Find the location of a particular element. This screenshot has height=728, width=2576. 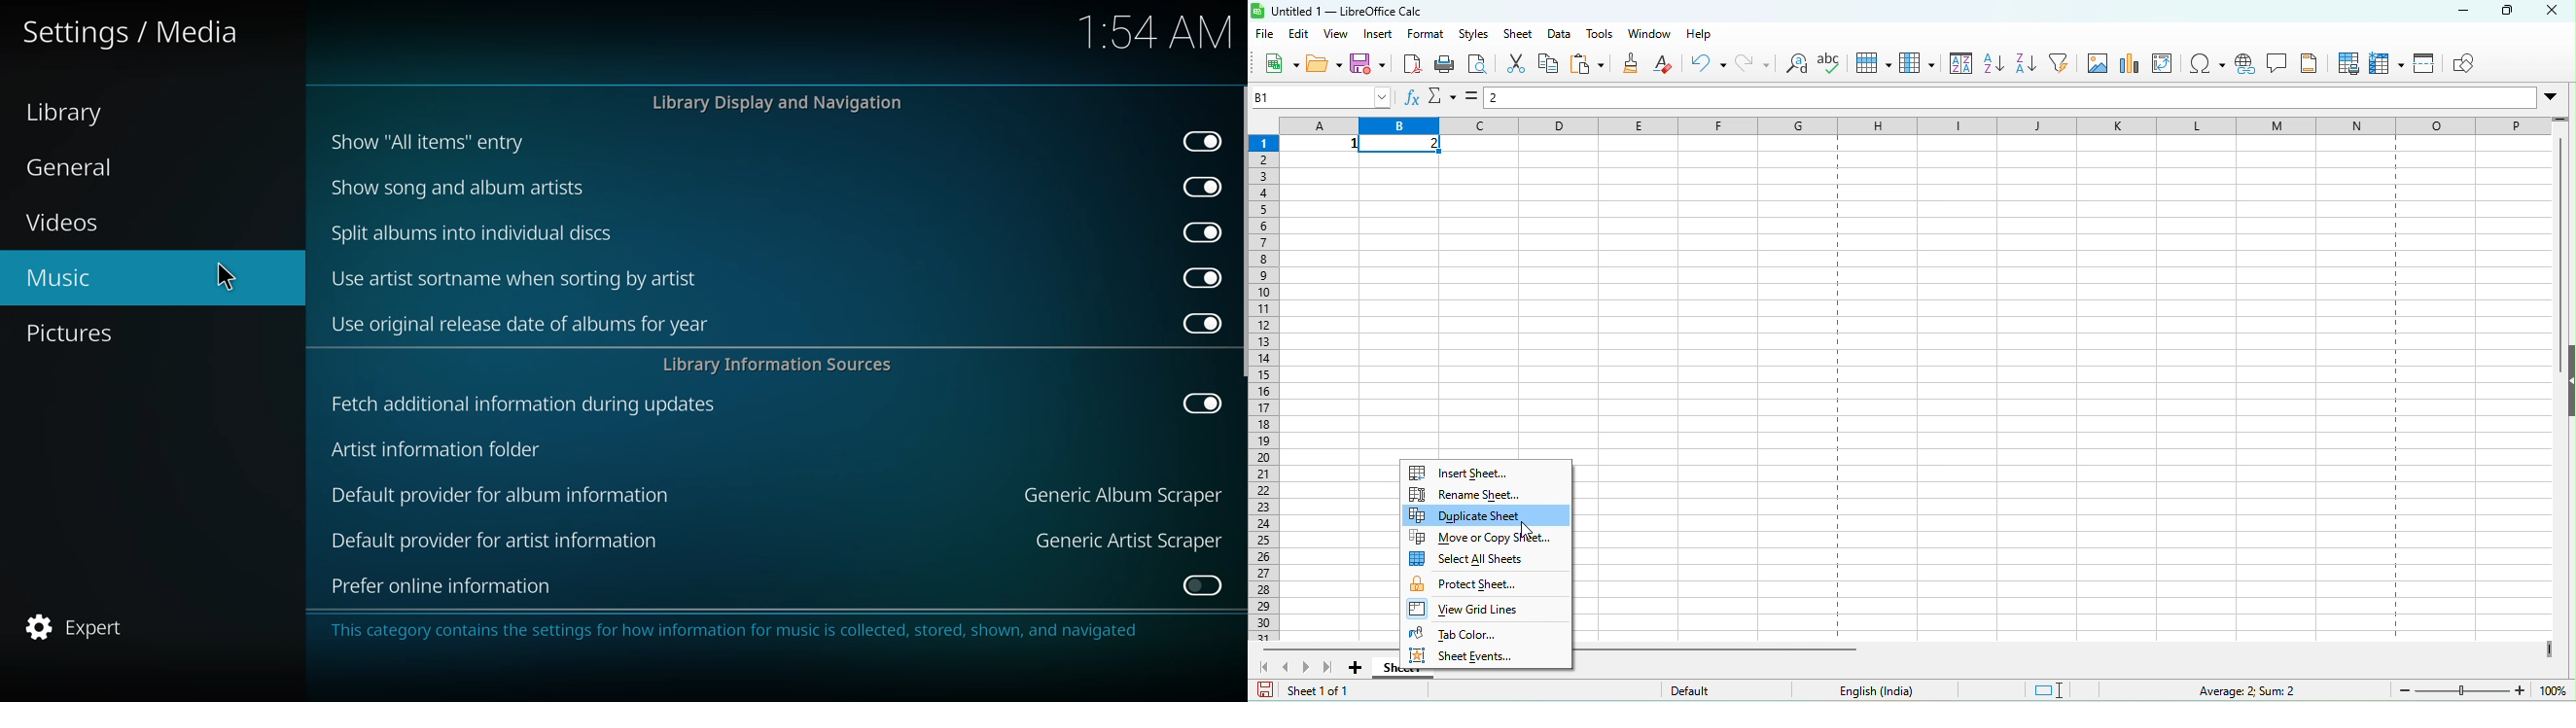

scroll to first sheet is located at coordinates (1264, 666).